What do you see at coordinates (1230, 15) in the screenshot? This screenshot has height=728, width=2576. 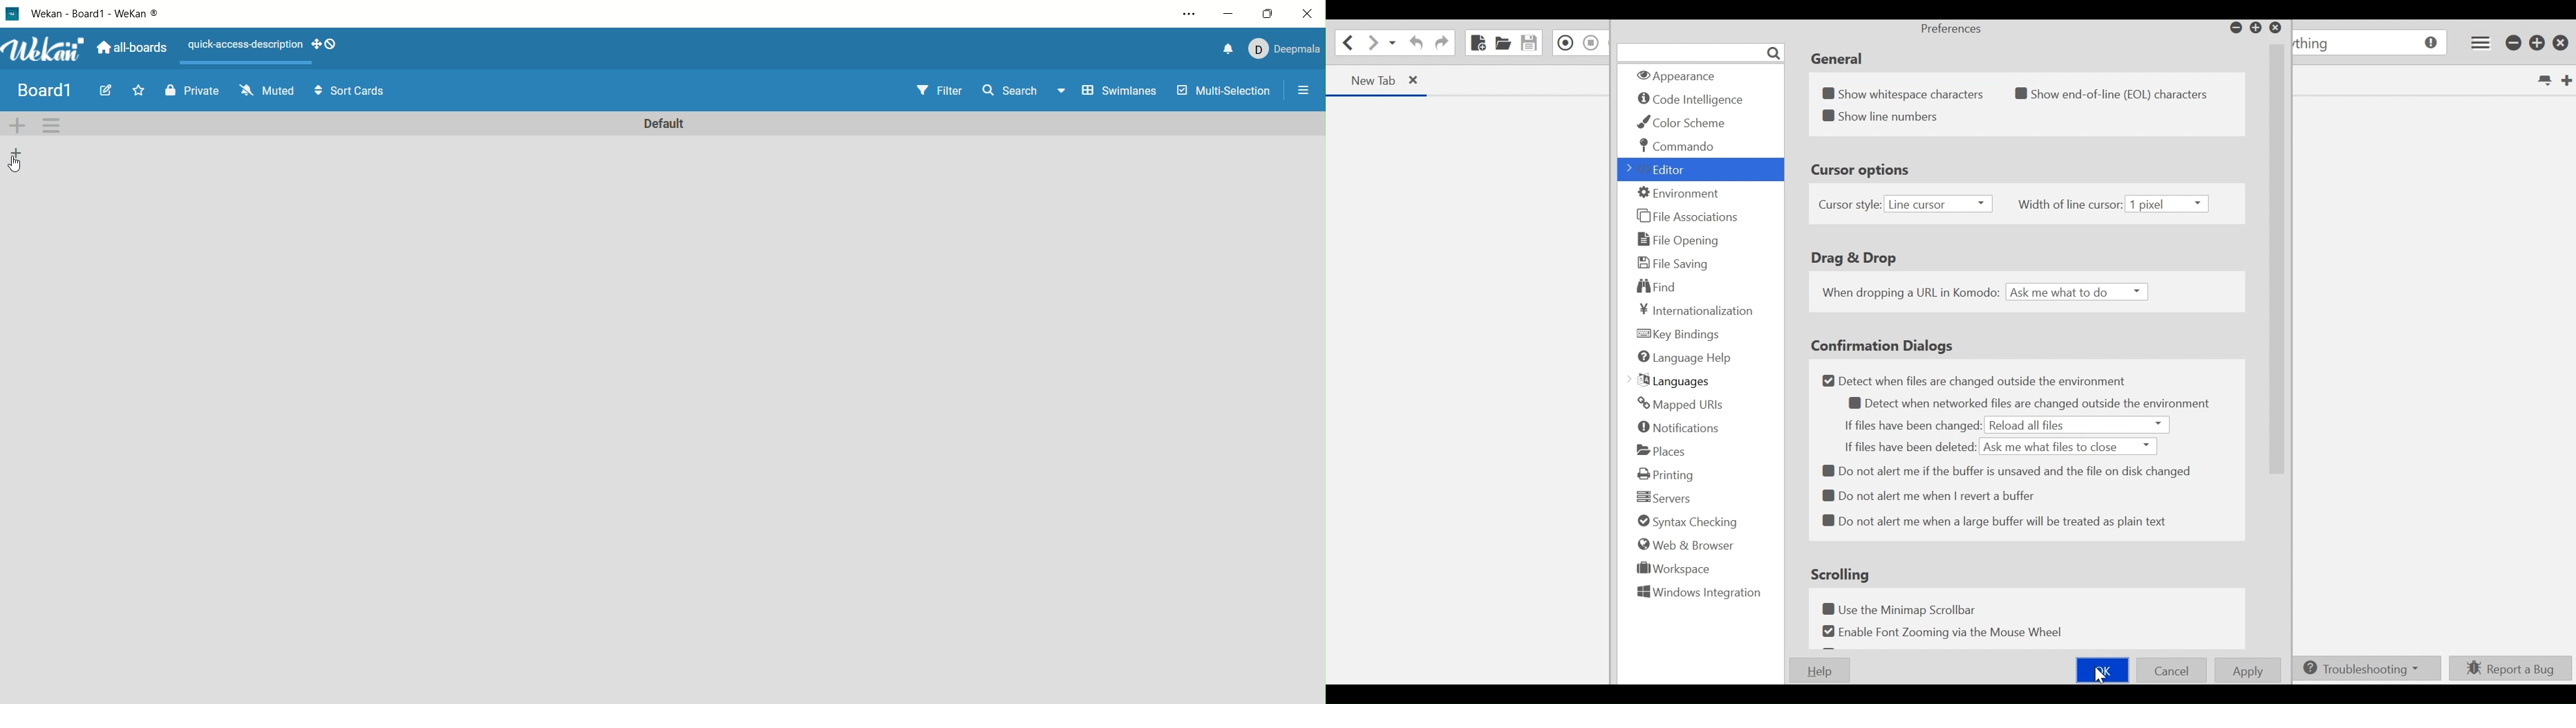 I see `minimize` at bounding box center [1230, 15].